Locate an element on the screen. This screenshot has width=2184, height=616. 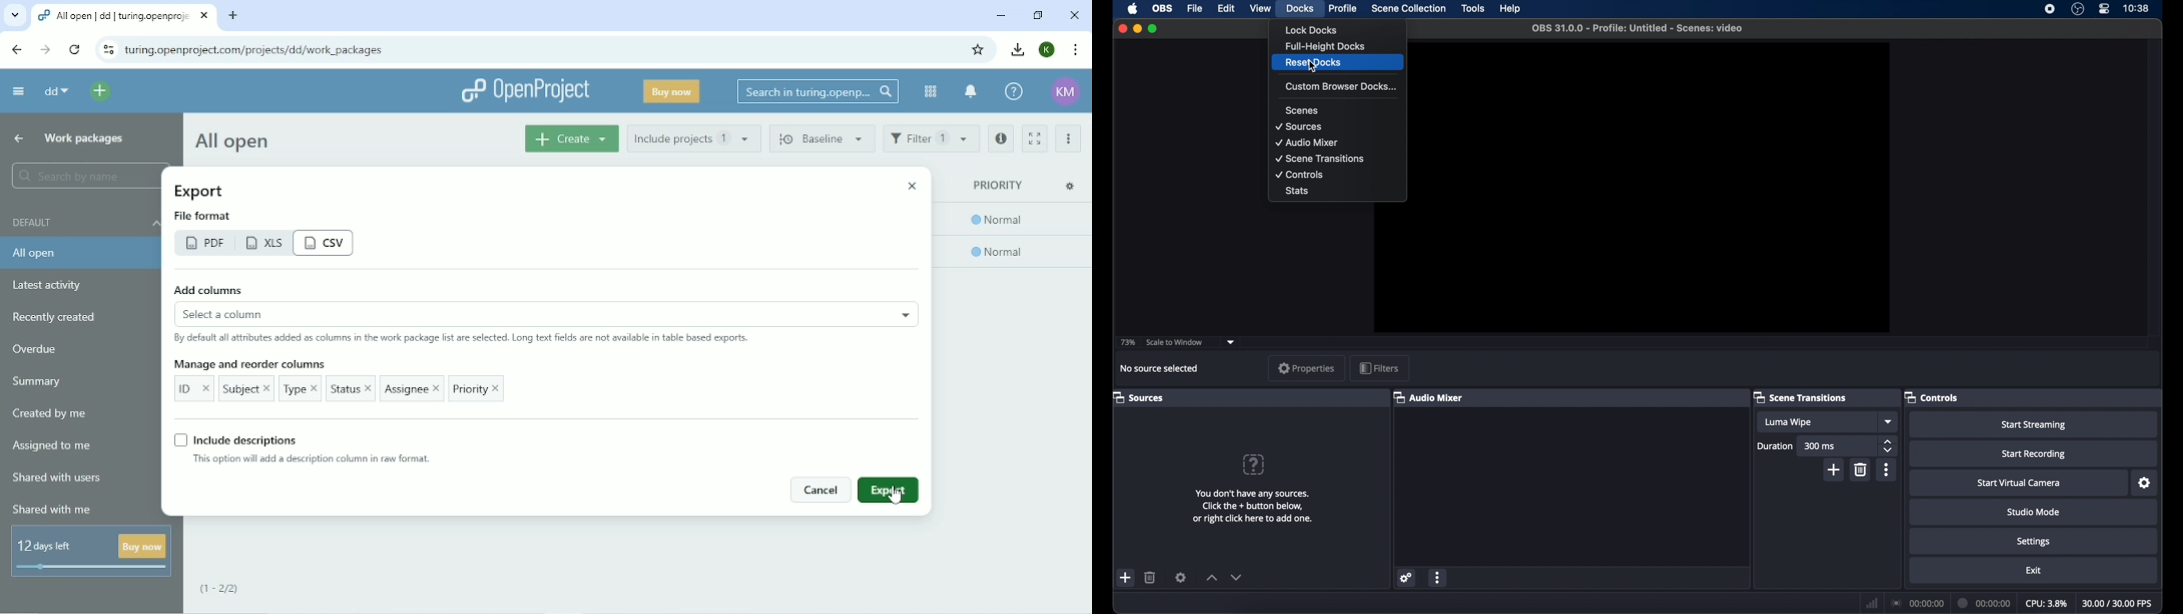
full height docks is located at coordinates (1325, 47).